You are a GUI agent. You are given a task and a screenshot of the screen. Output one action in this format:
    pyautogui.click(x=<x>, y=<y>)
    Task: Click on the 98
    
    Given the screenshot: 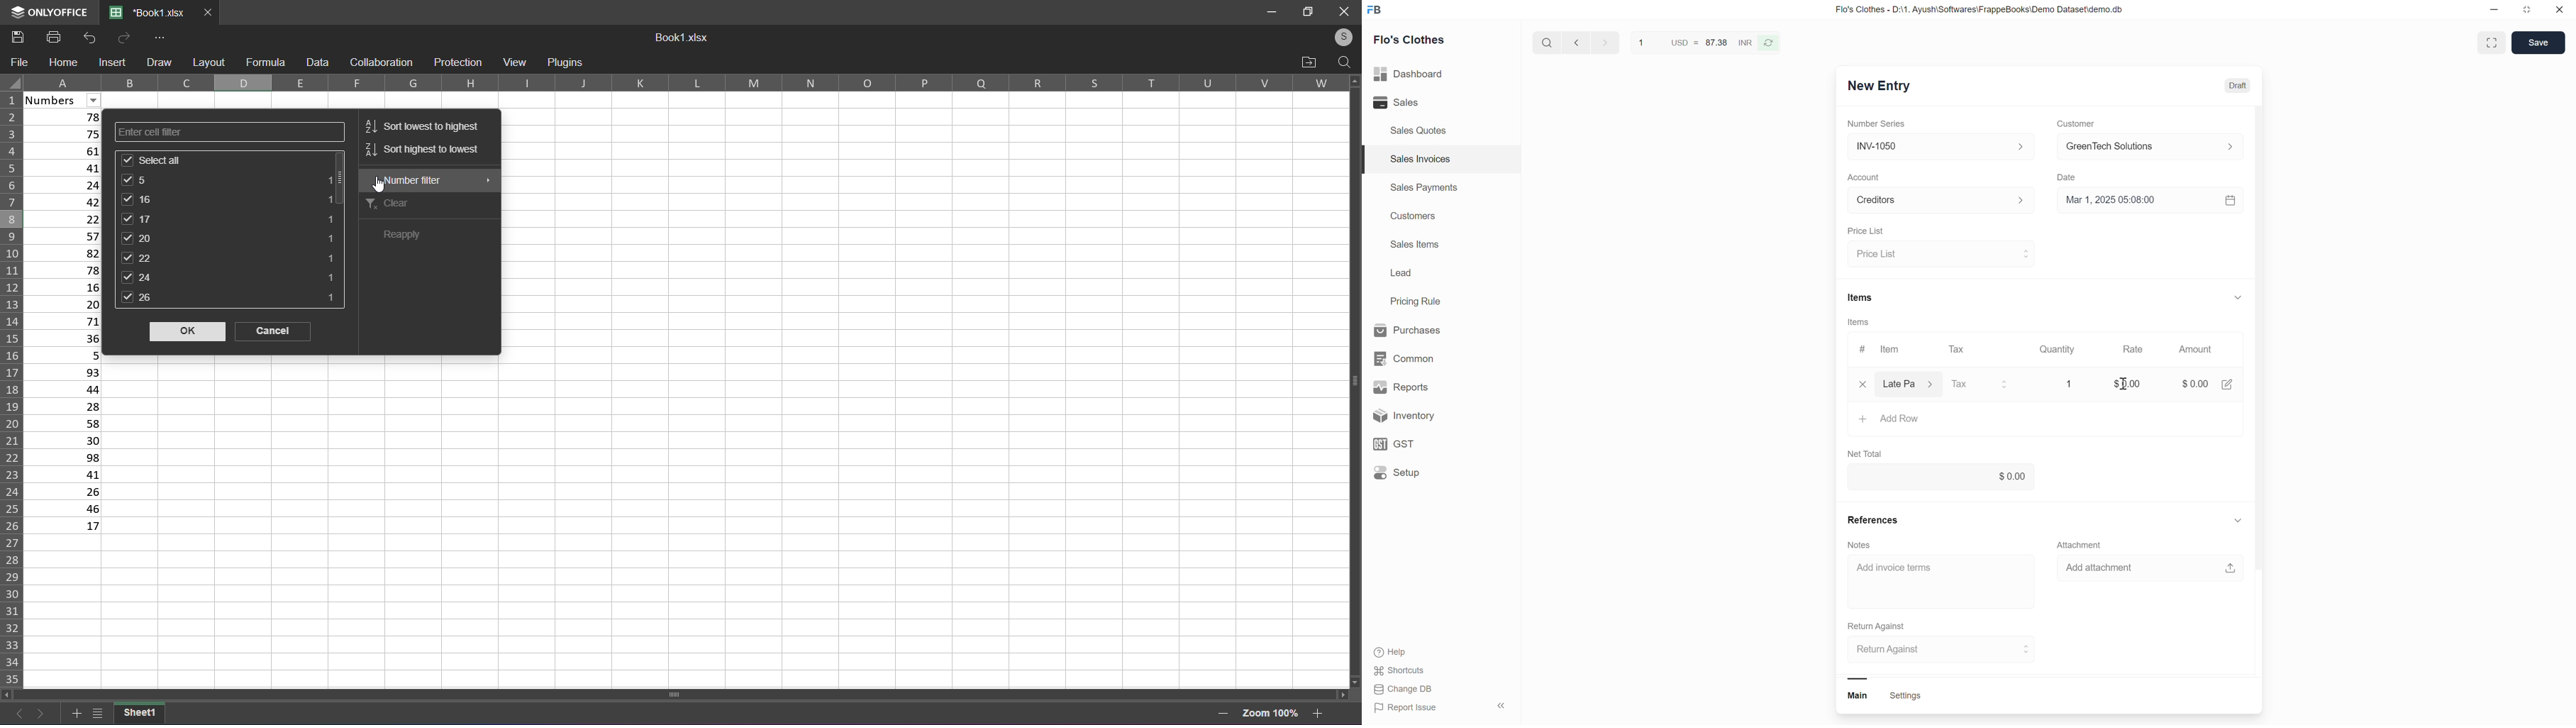 What is the action you would take?
    pyautogui.click(x=63, y=458)
    